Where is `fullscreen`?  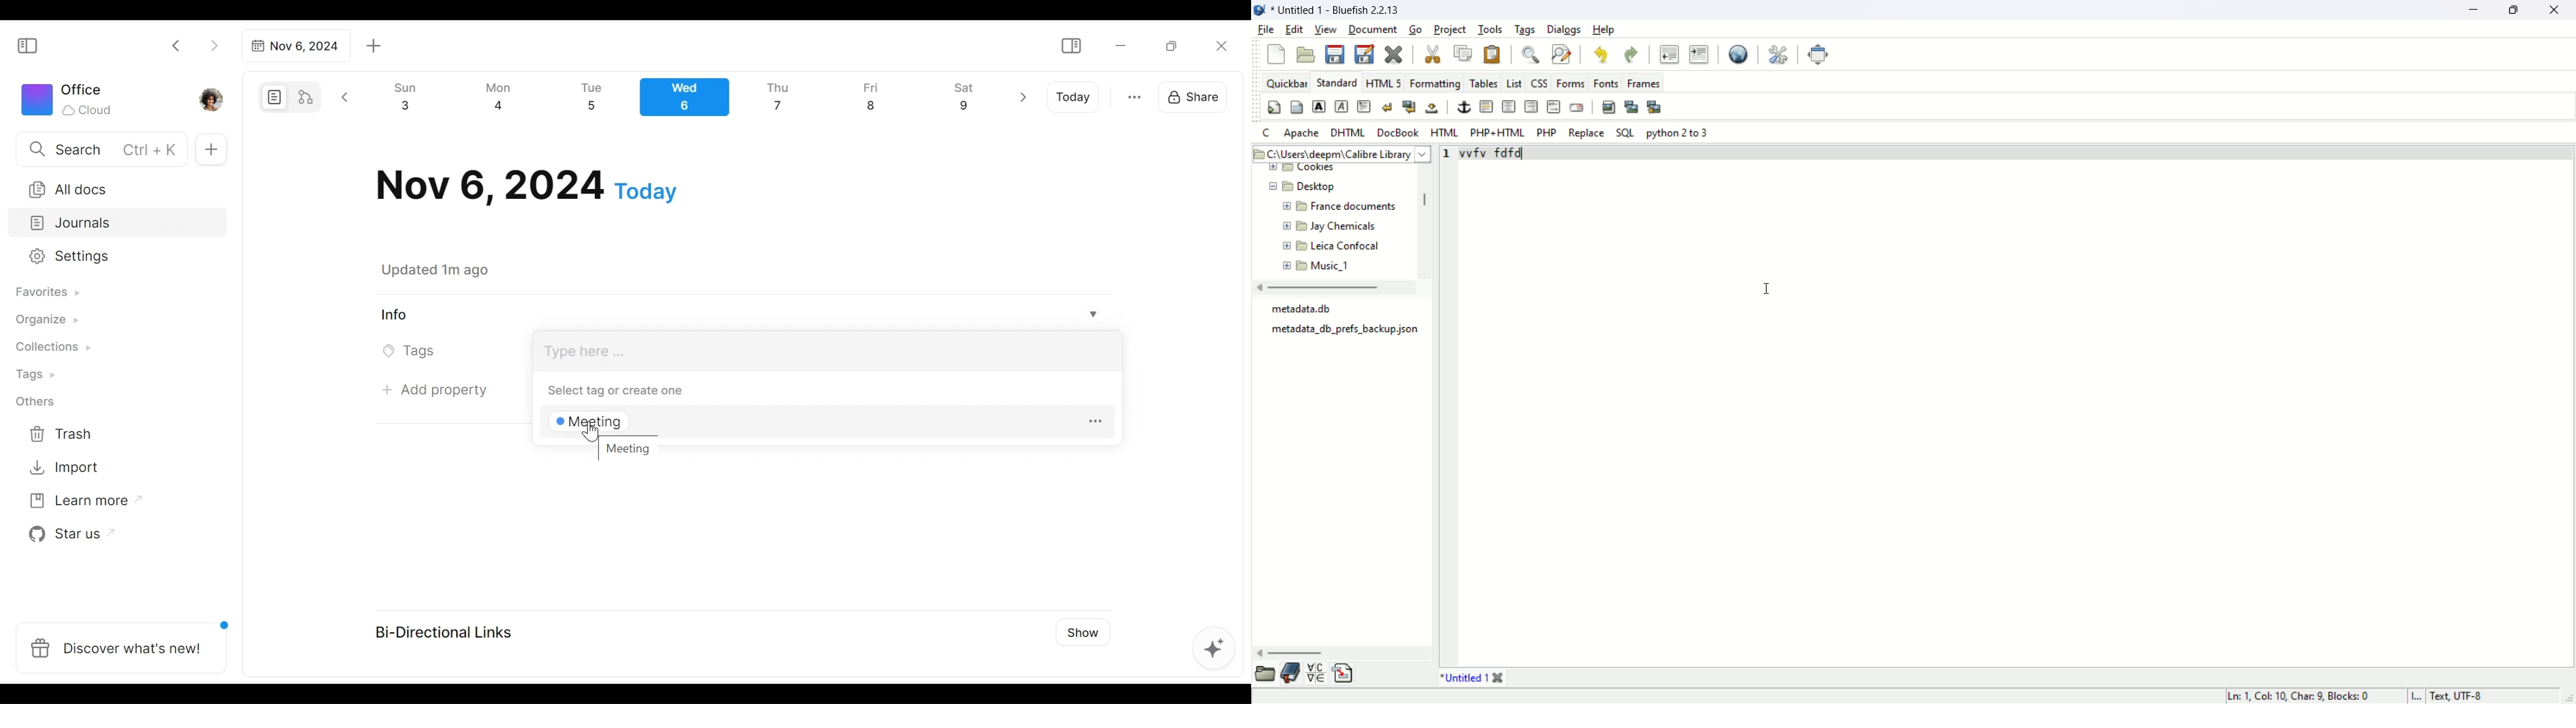 fullscreen is located at coordinates (1822, 56).